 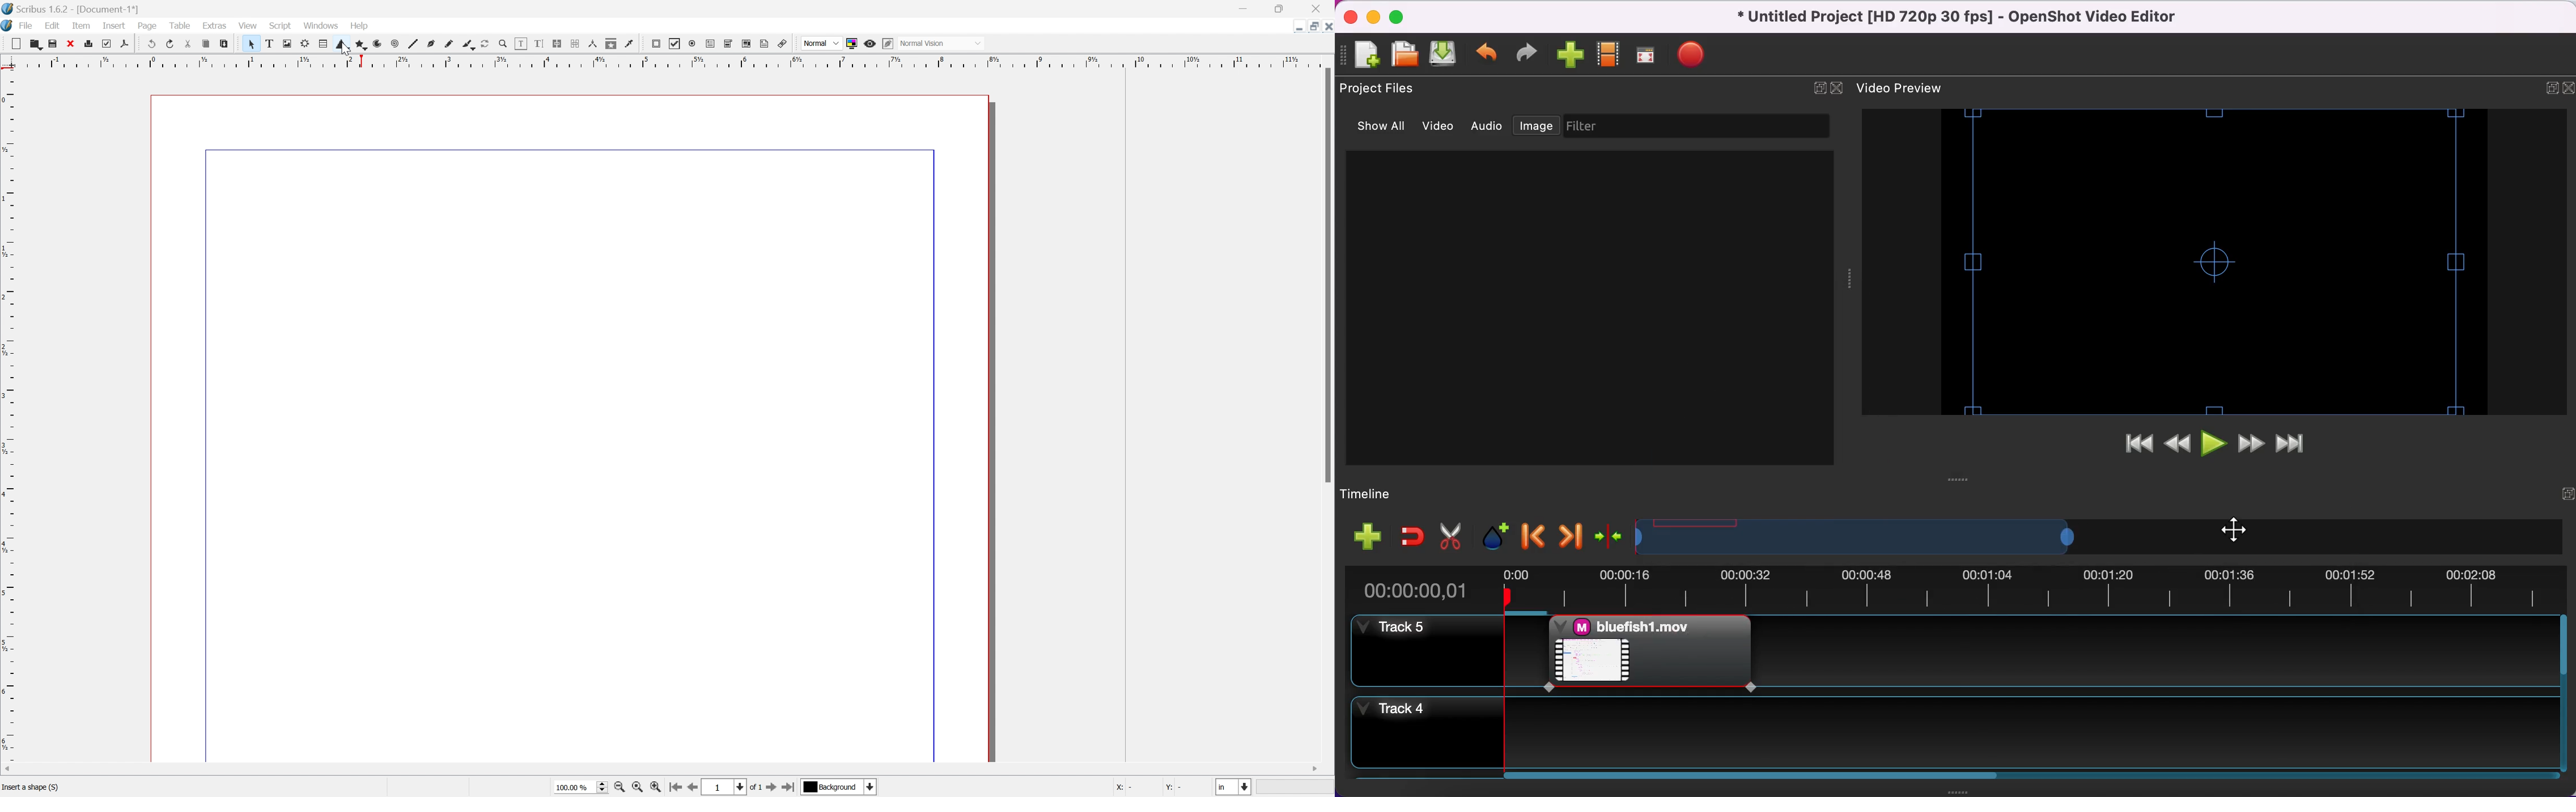 I want to click on time duration, so click(x=1956, y=588).